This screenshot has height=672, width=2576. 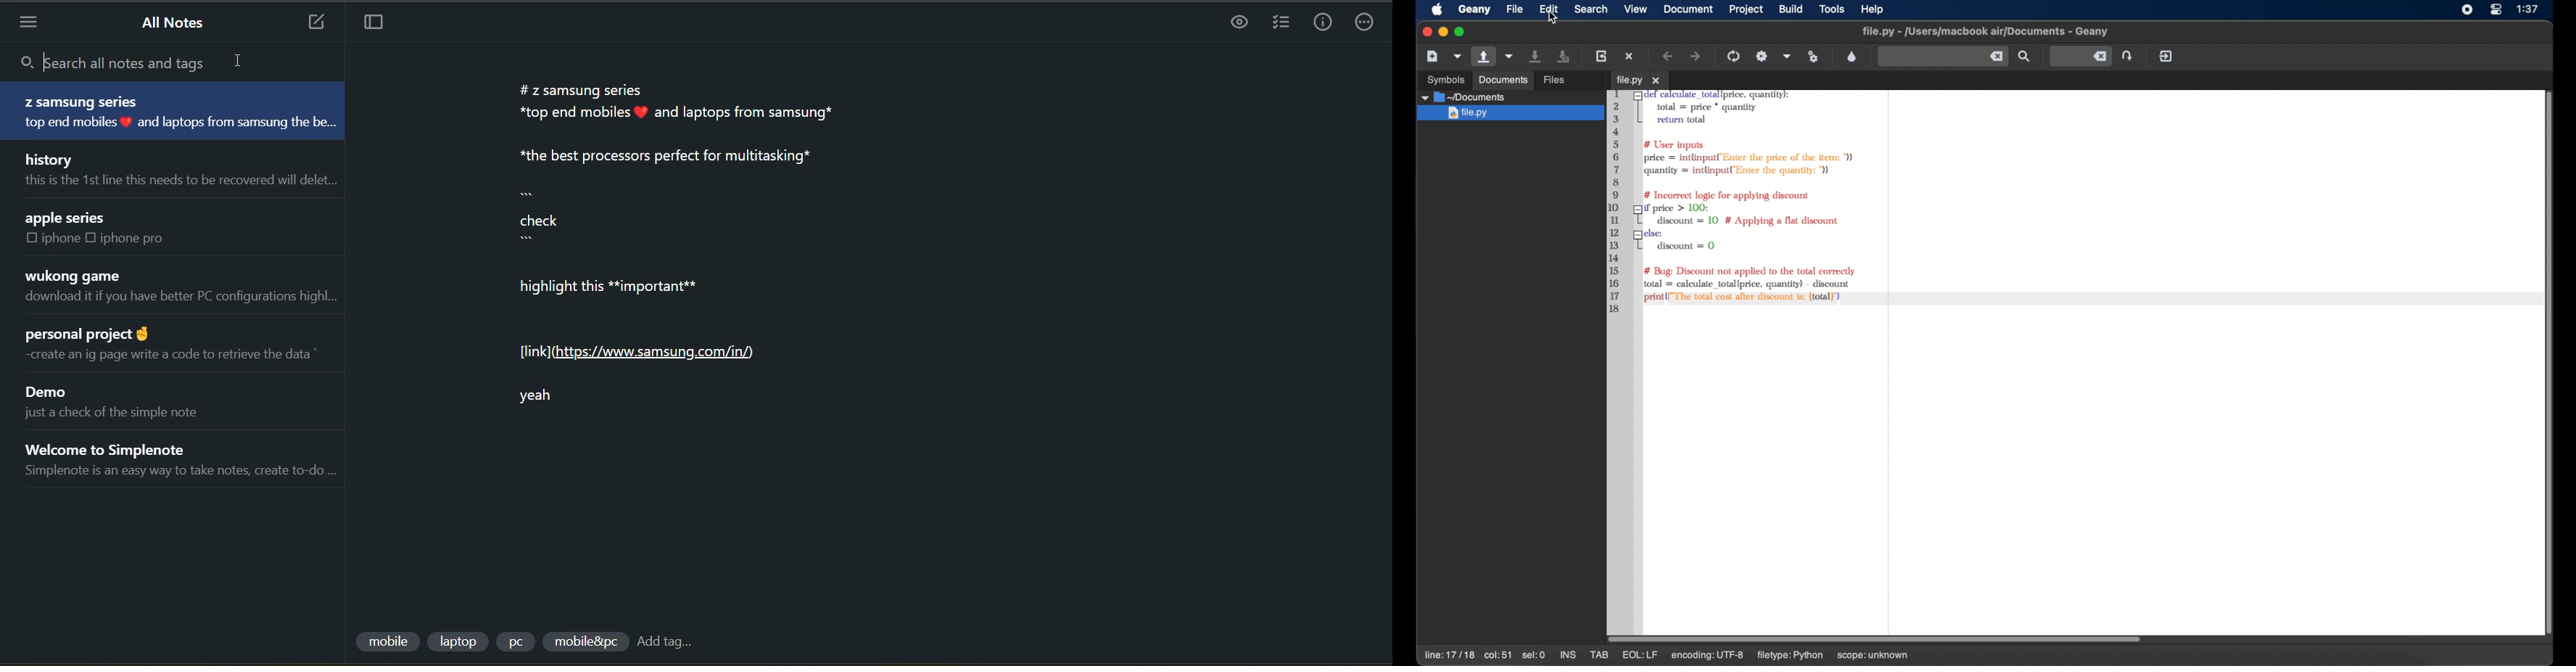 What do you see at coordinates (180, 469) in the screenshot?
I see `Simplenote is an easy way to take notes, create to-do ...` at bounding box center [180, 469].